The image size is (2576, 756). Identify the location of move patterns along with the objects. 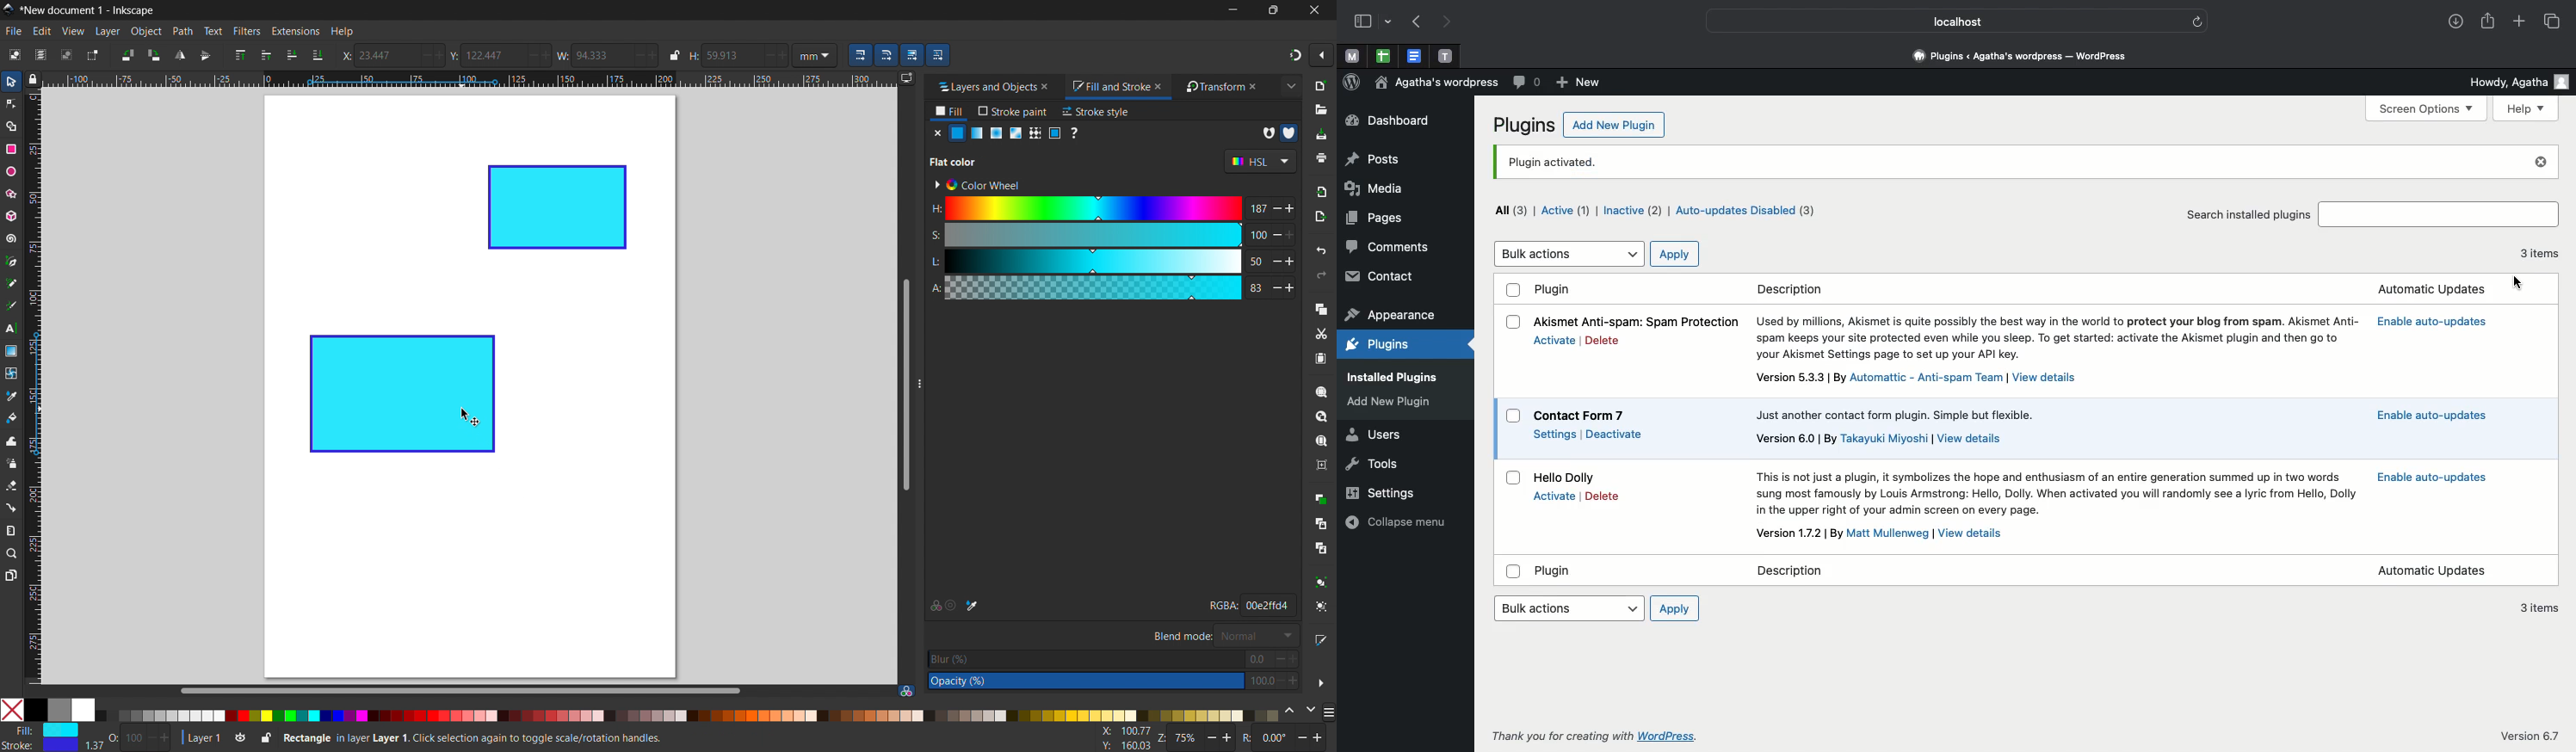
(938, 54).